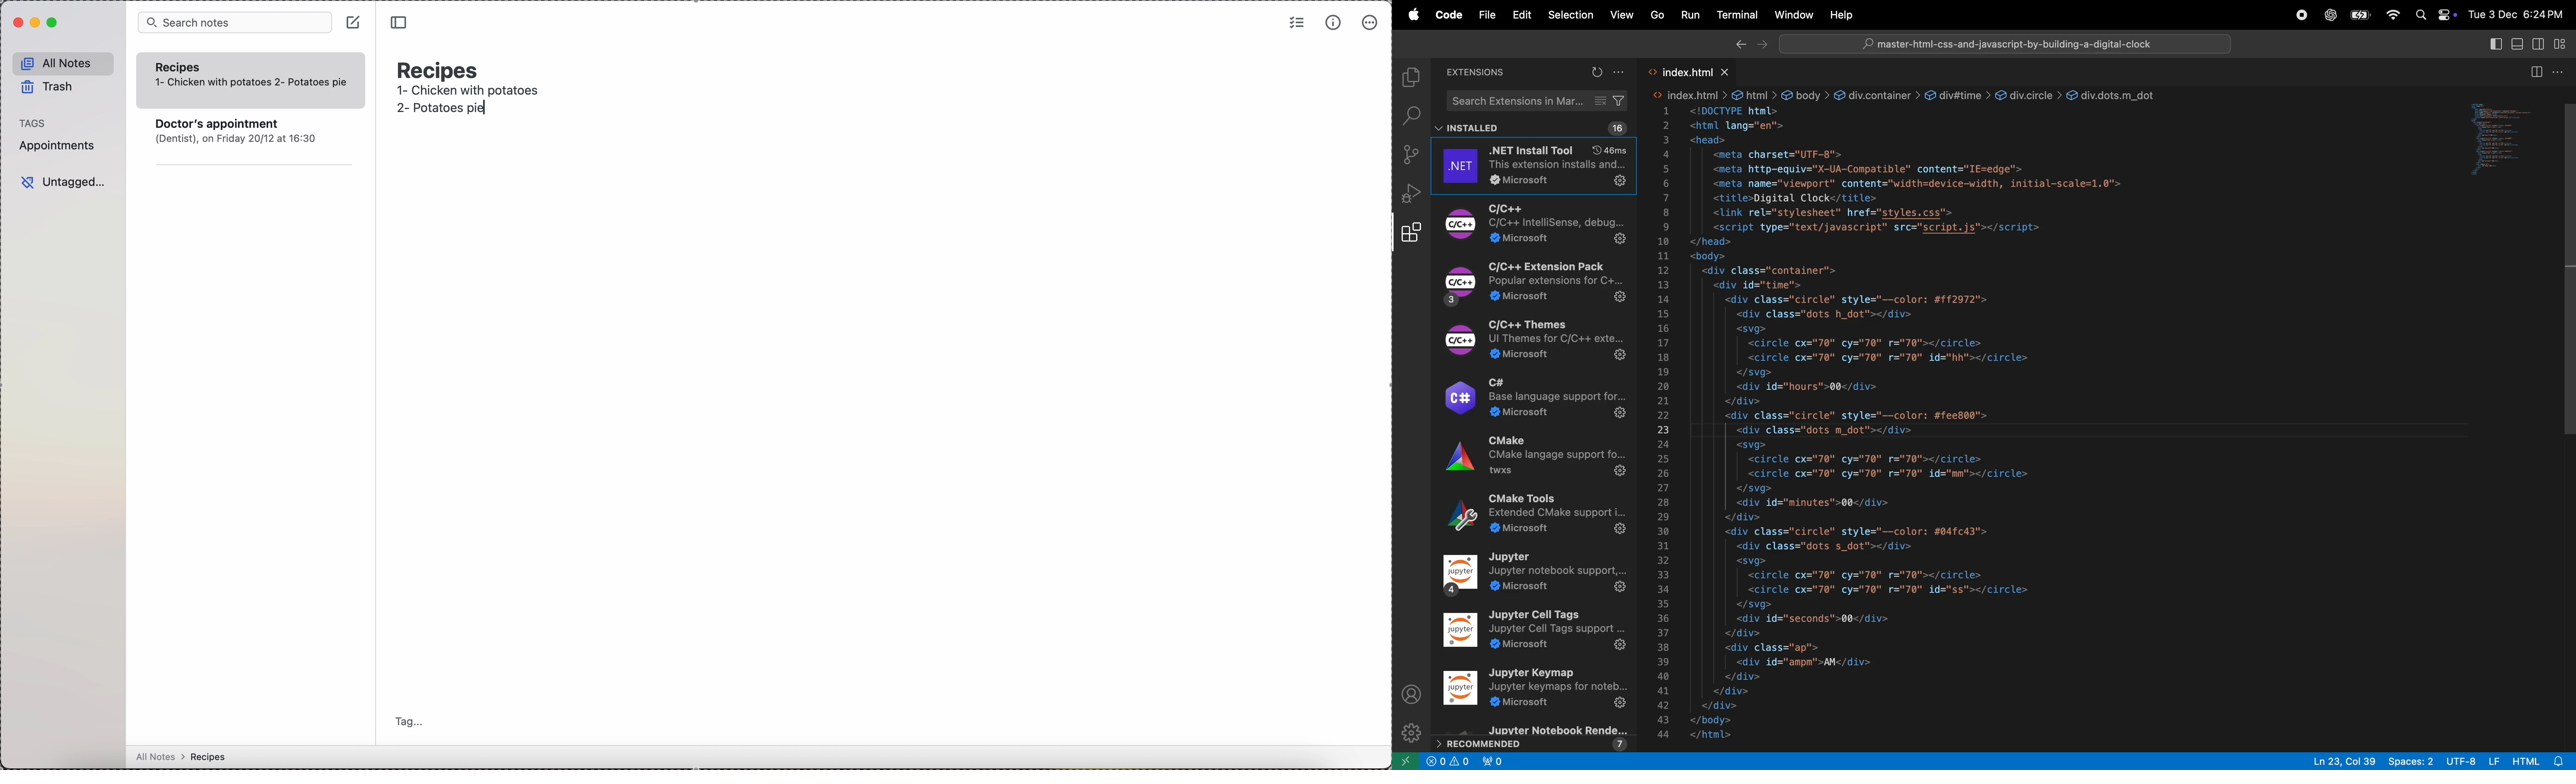  What do you see at coordinates (60, 148) in the screenshot?
I see `appointments tag` at bounding box center [60, 148].